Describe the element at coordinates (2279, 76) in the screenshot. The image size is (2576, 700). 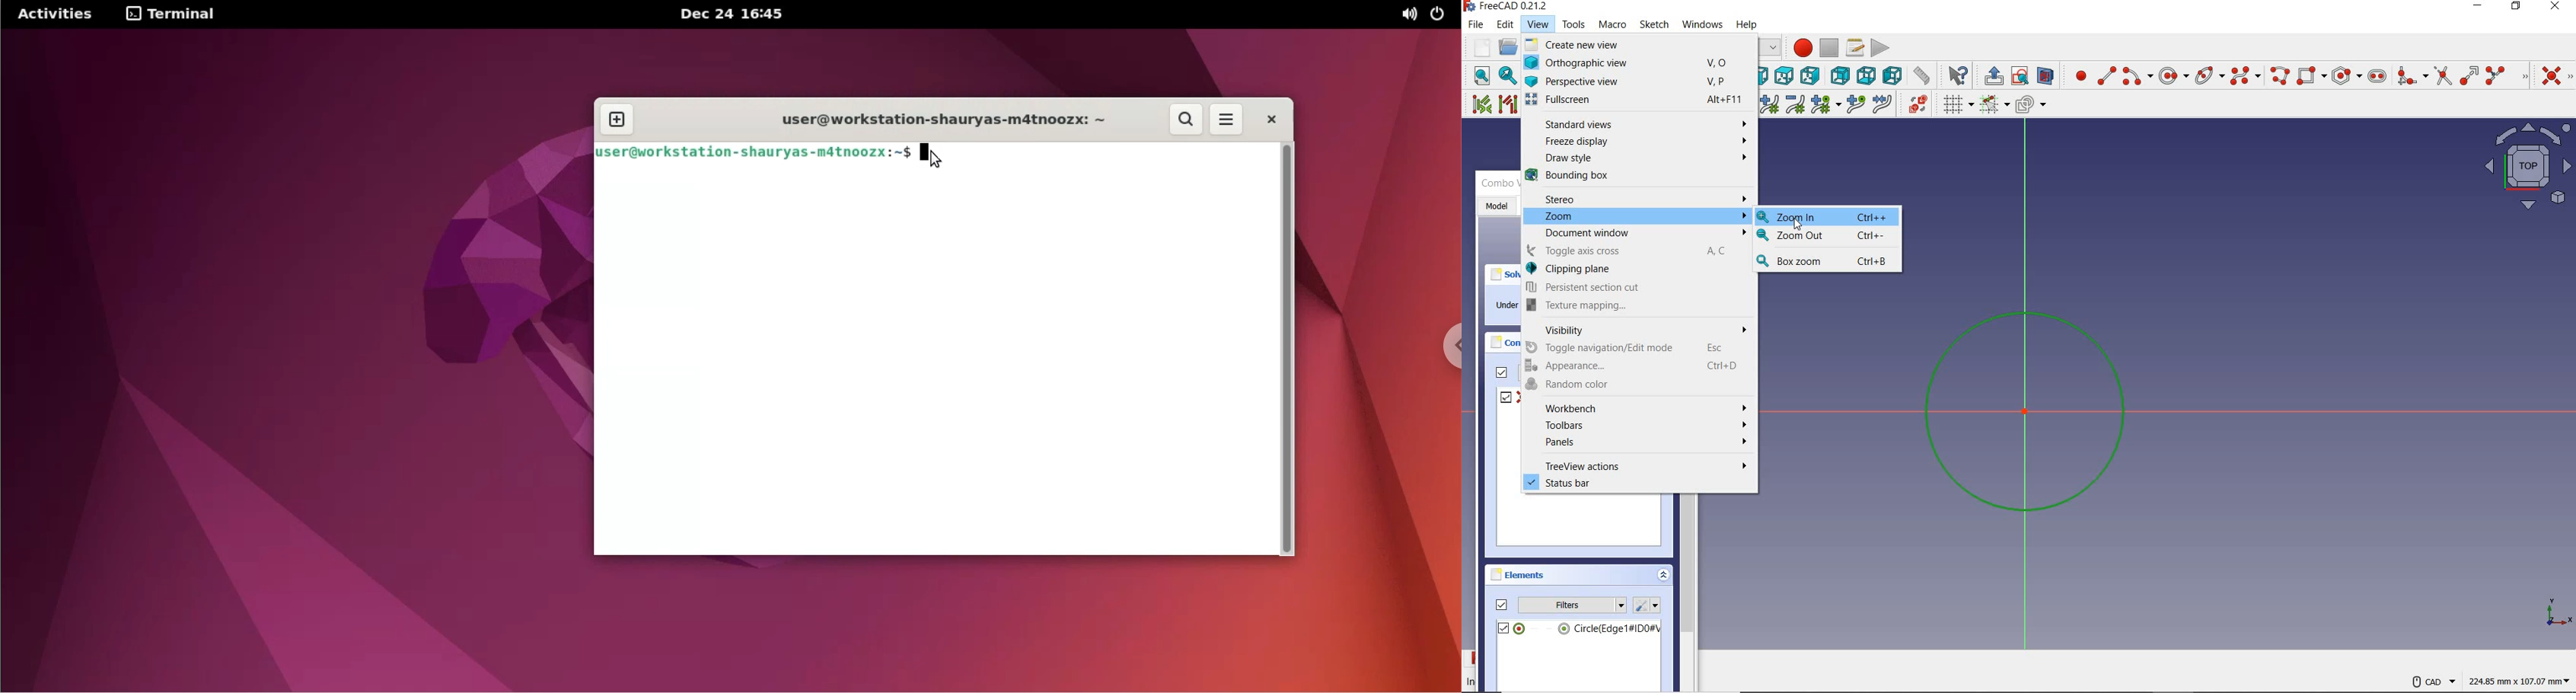
I see `create polyline` at that location.